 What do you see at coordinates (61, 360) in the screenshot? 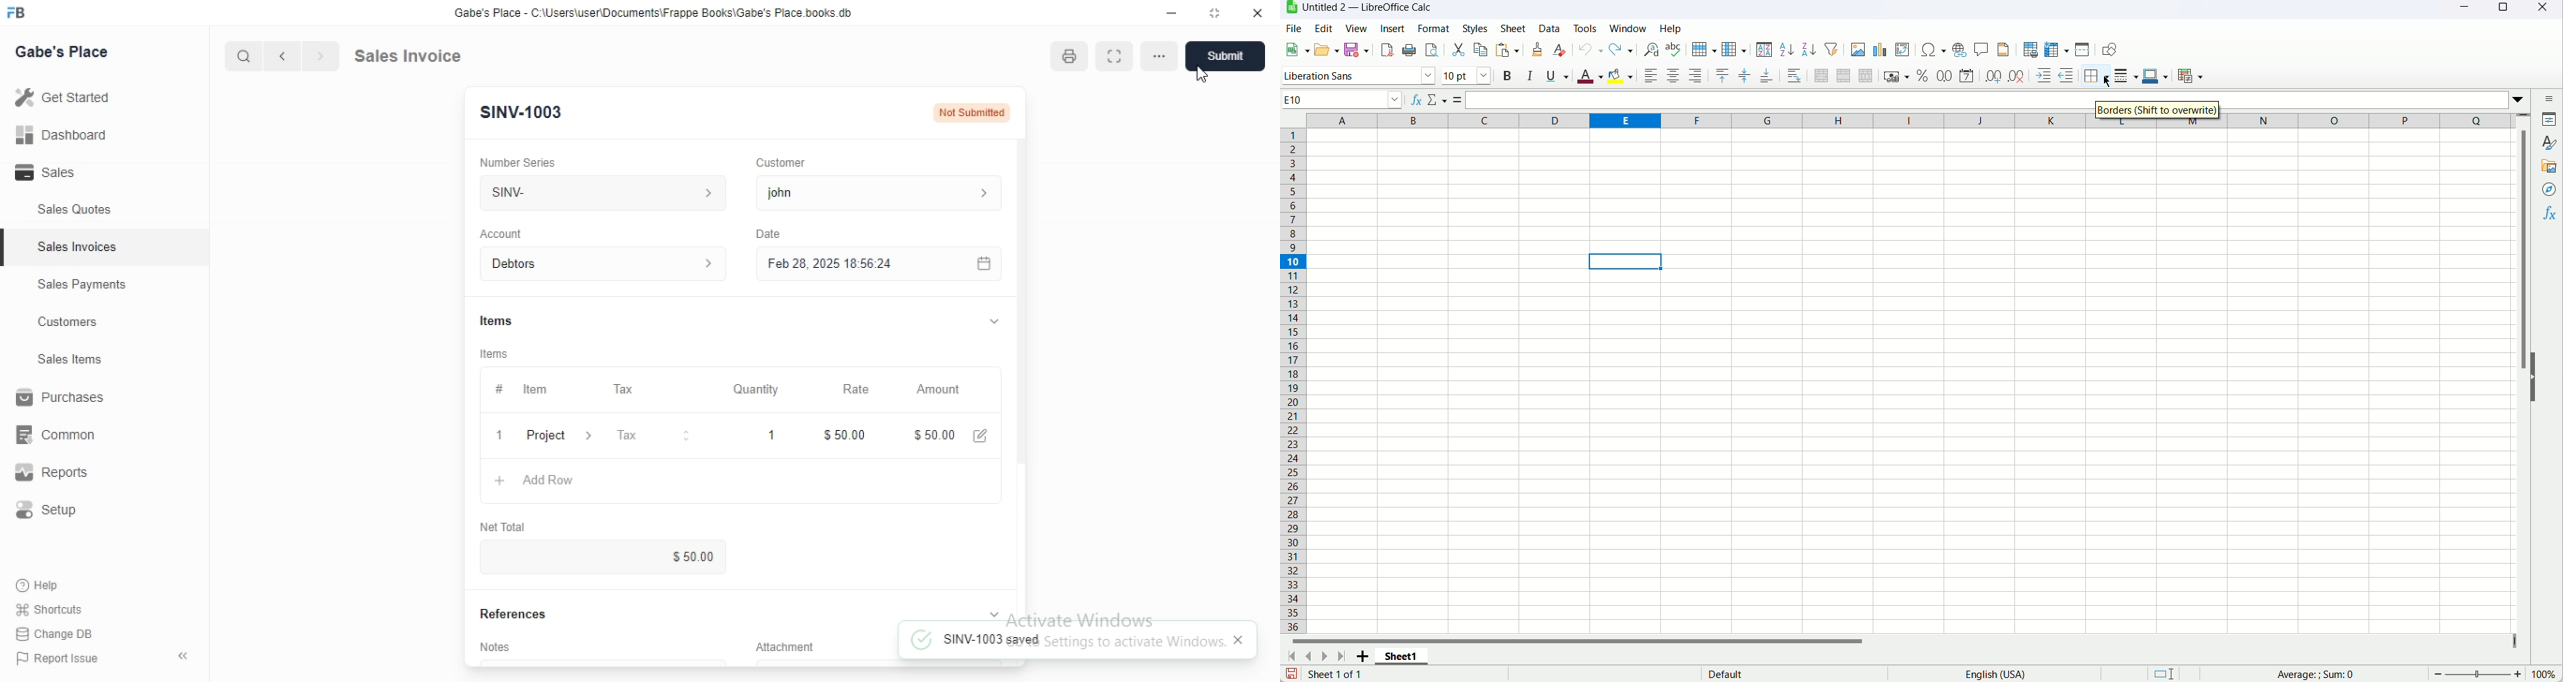
I see `Sales Items` at bounding box center [61, 360].